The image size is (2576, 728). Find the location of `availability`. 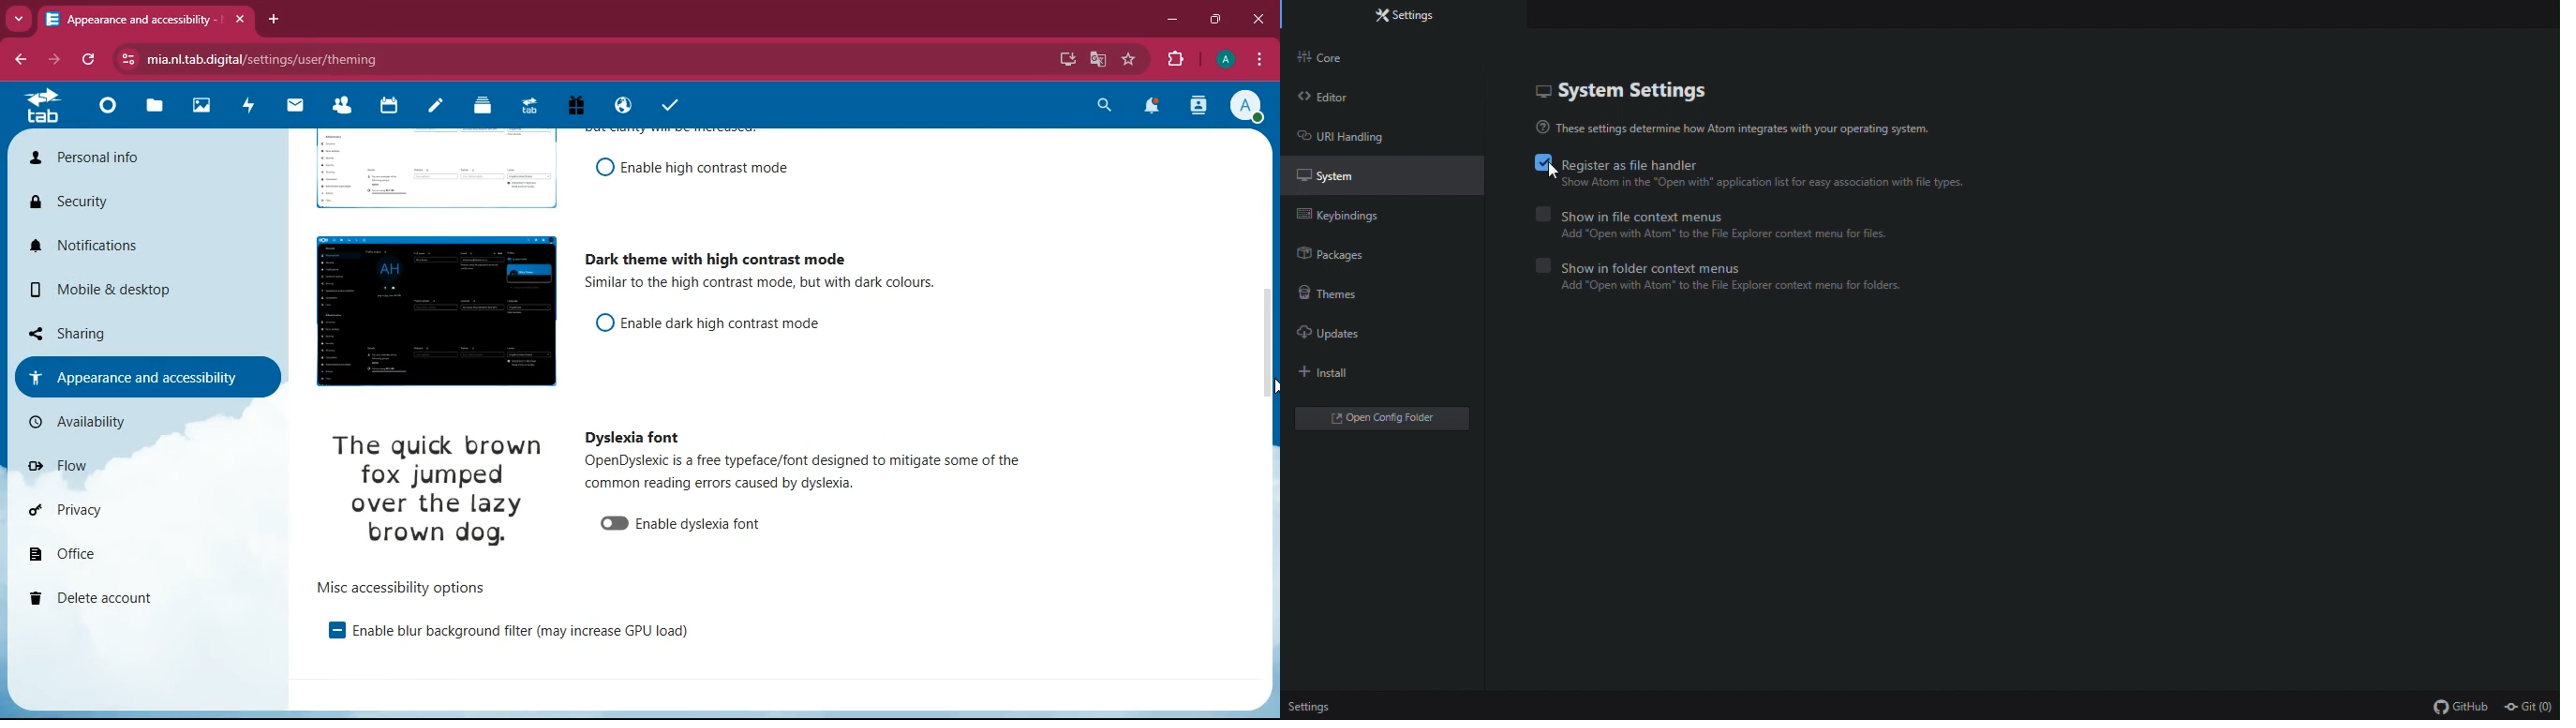

availability is located at coordinates (119, 422).